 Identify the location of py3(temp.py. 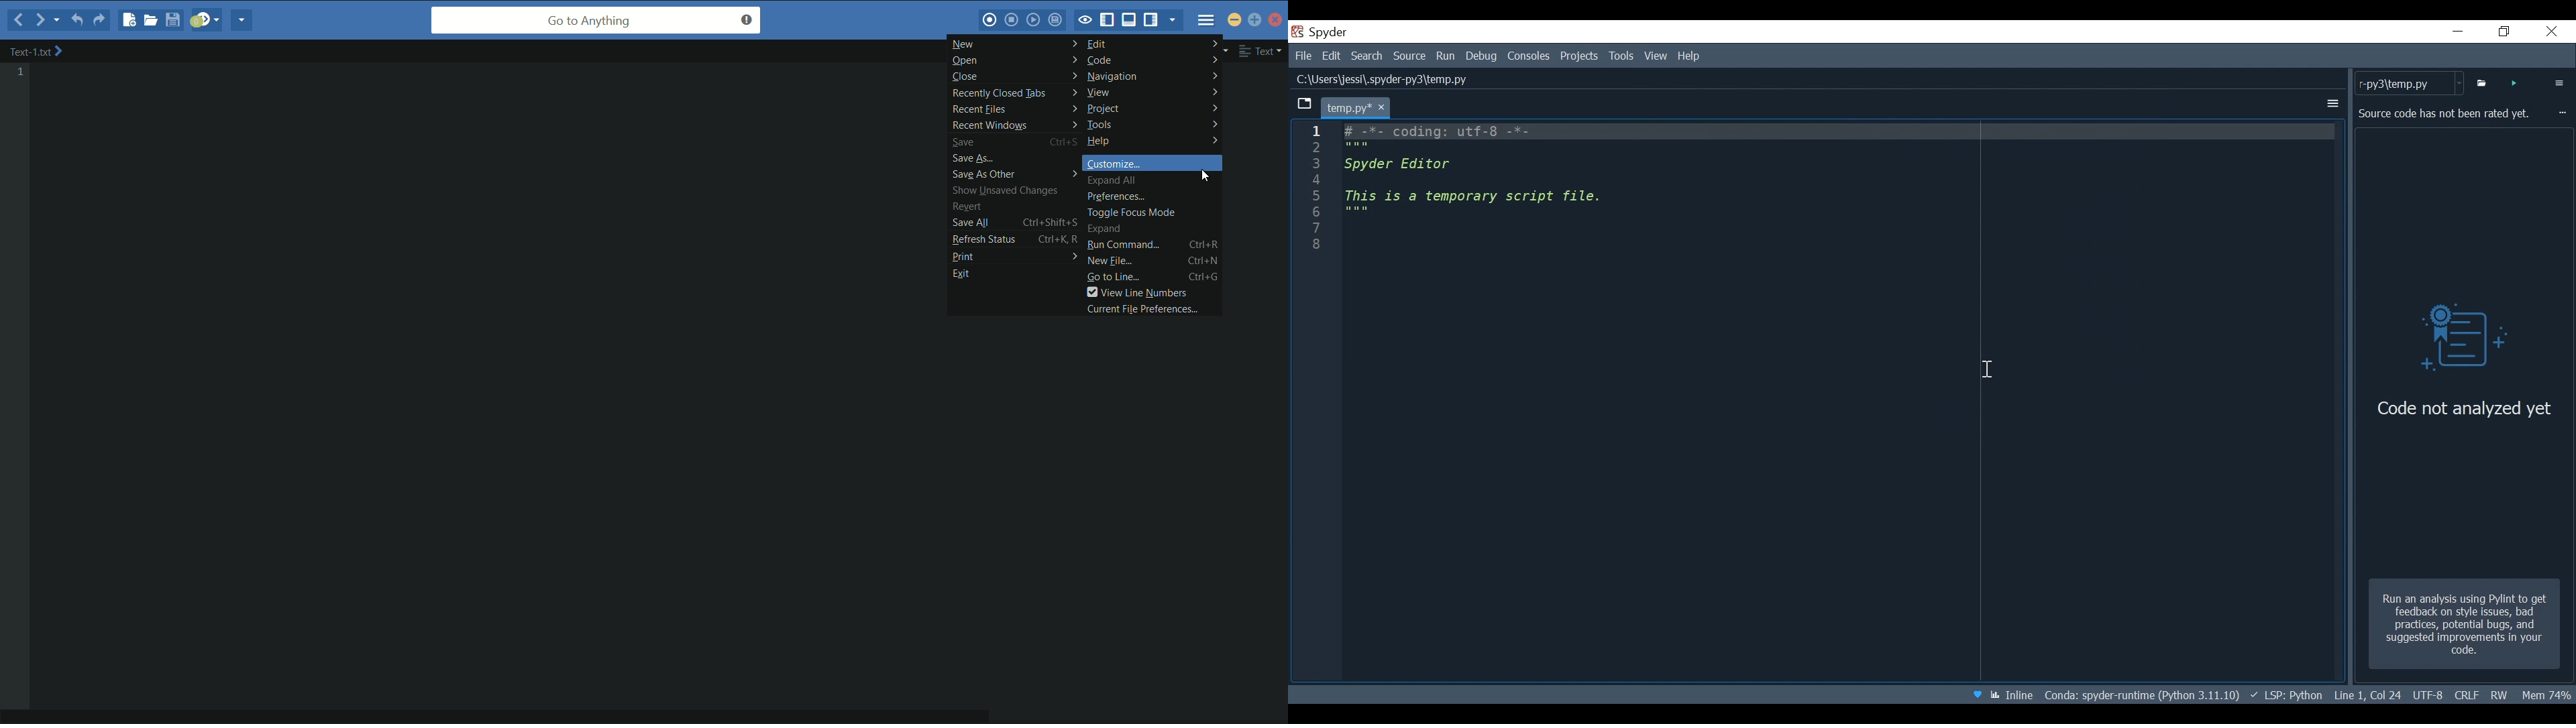
(2410, 82).